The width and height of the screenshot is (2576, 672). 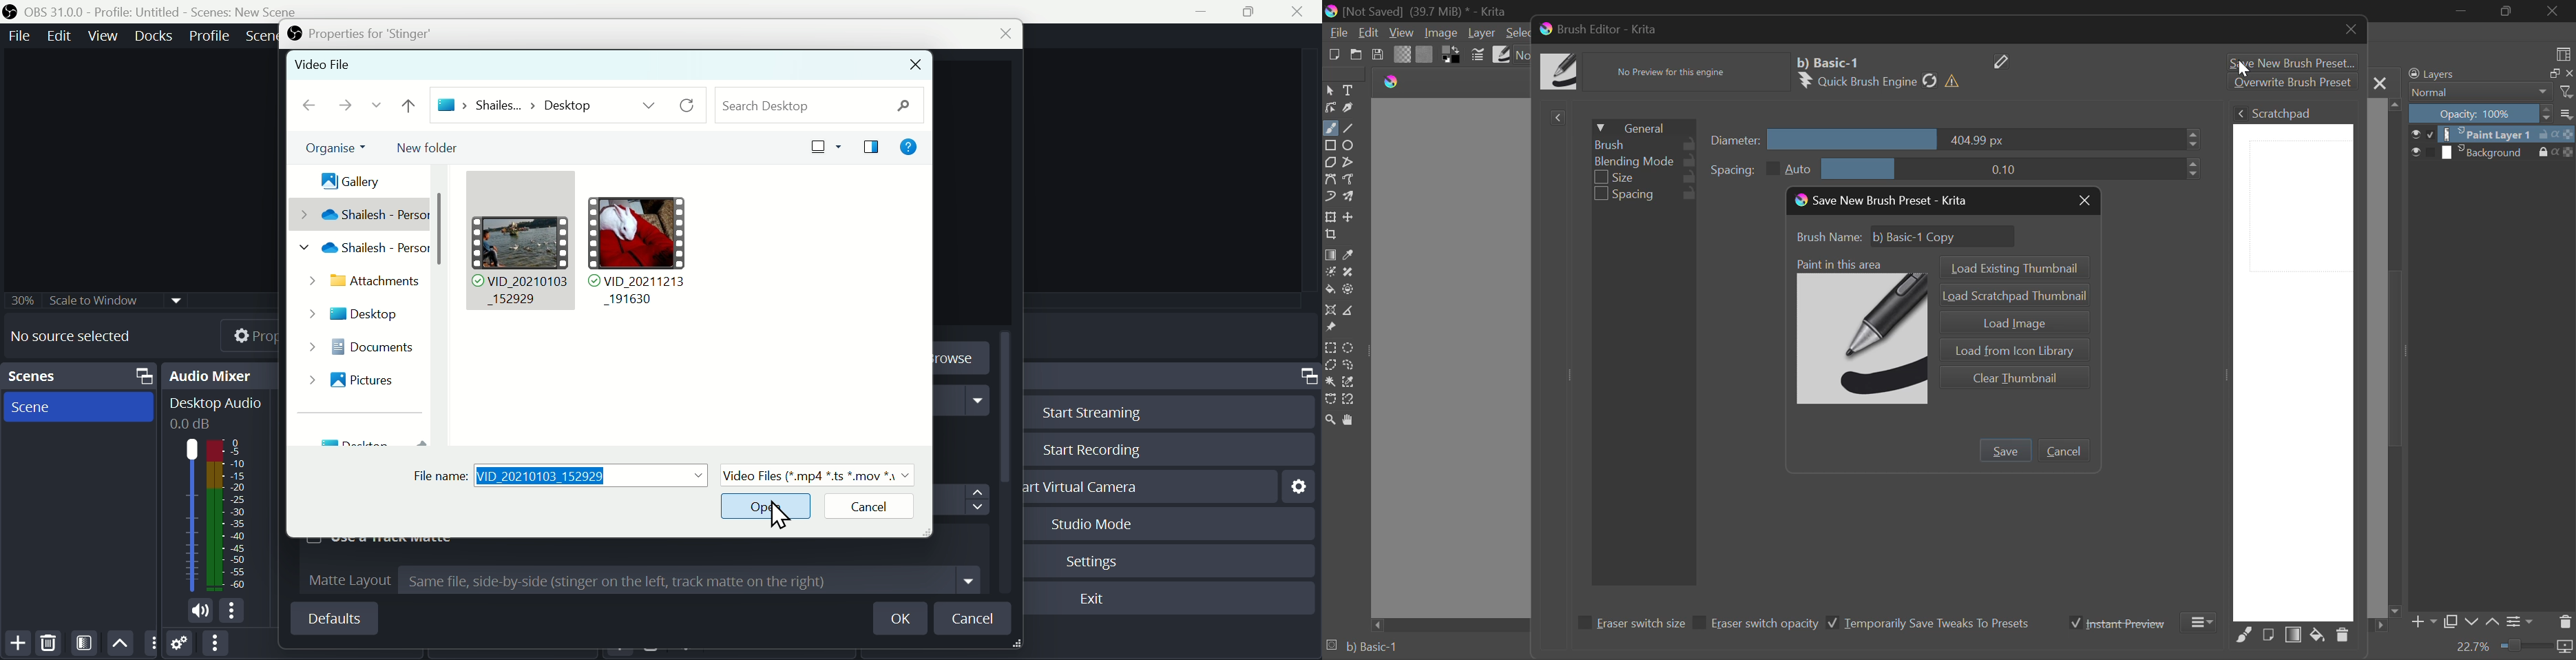 What do you see at coordinates (1645, 195) in the screenshot?
I see `Spacing` at bounding box center [1645, 195].